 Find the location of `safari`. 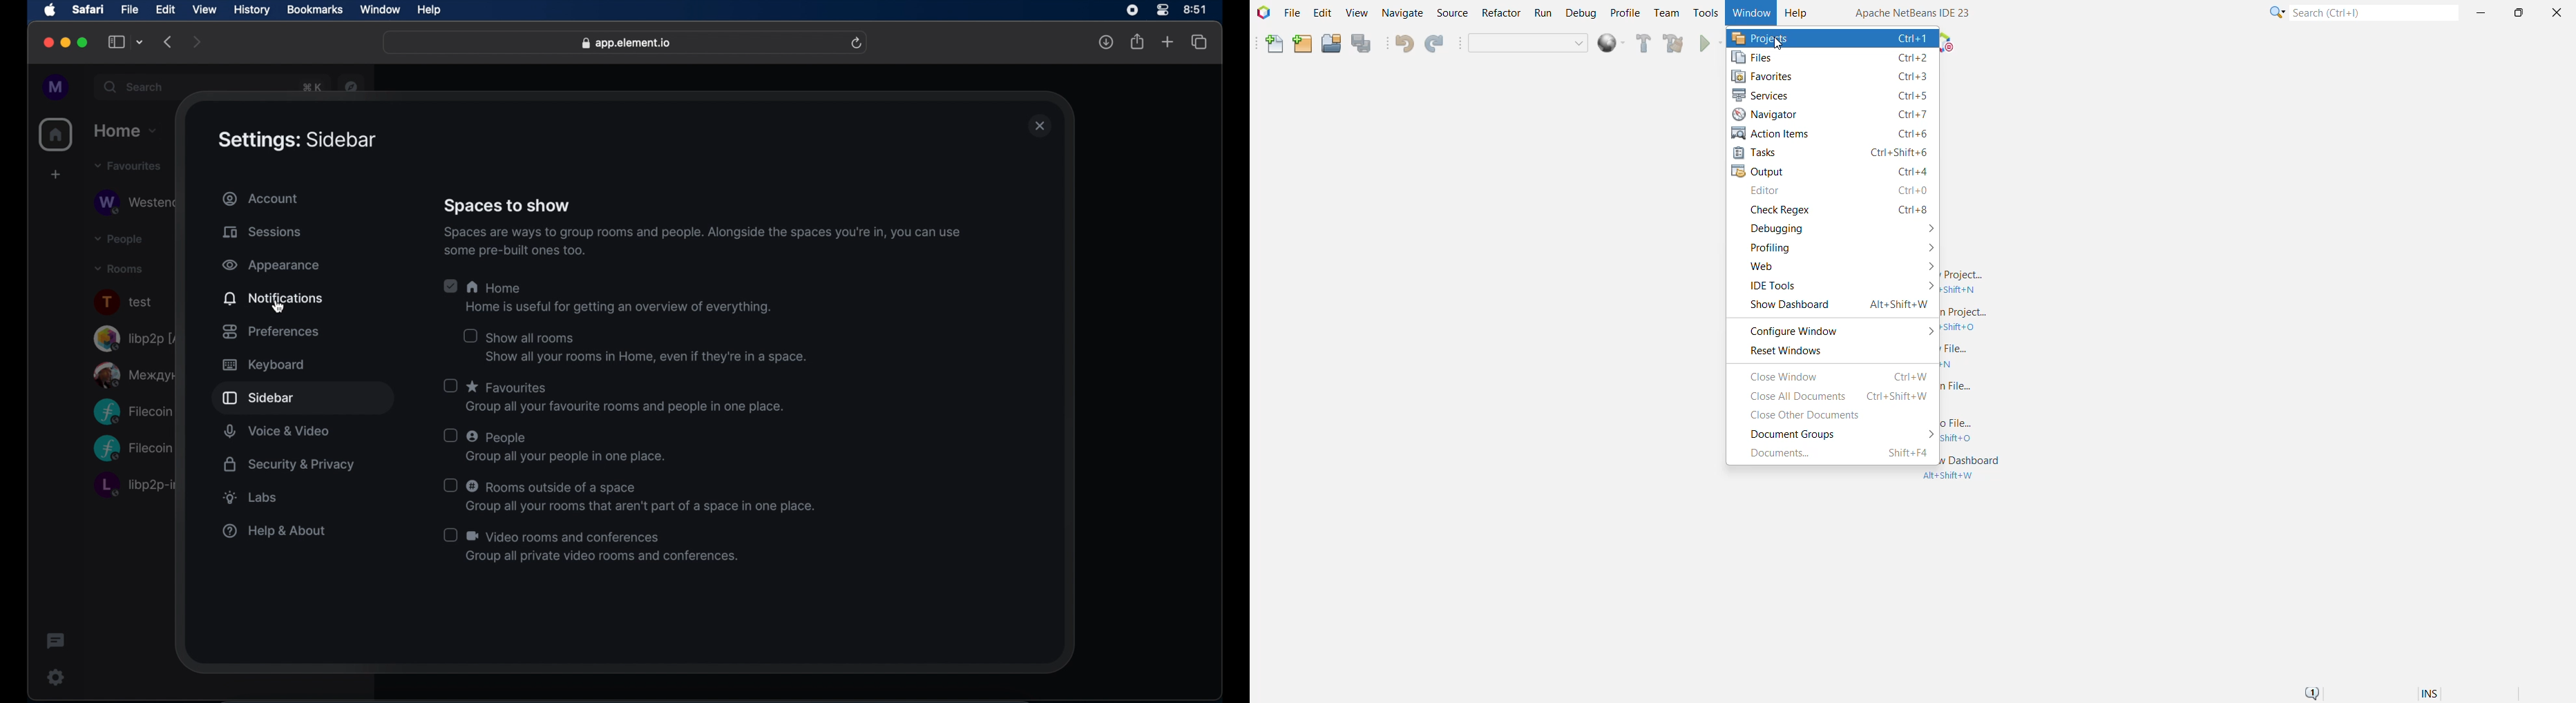

safari is located at coordinates (89, 10).